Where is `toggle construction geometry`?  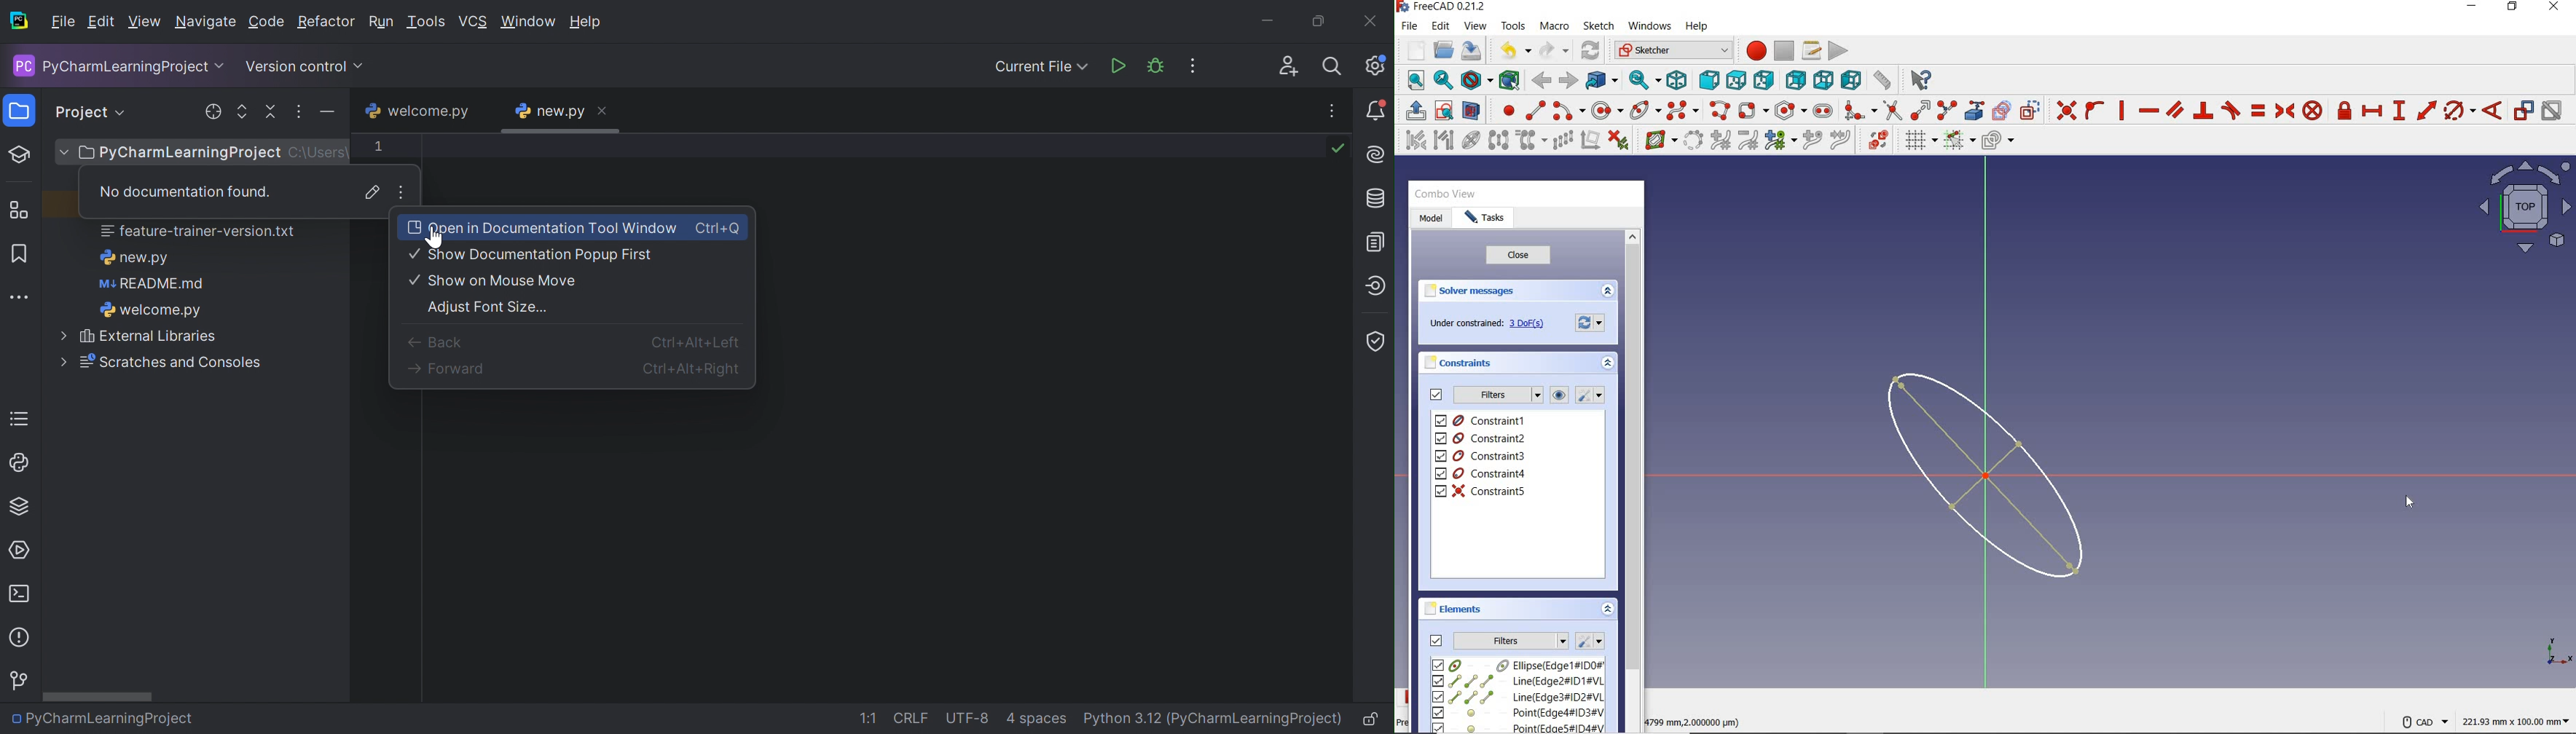
toggle construction geometry is located at coordinates (2030, 110).